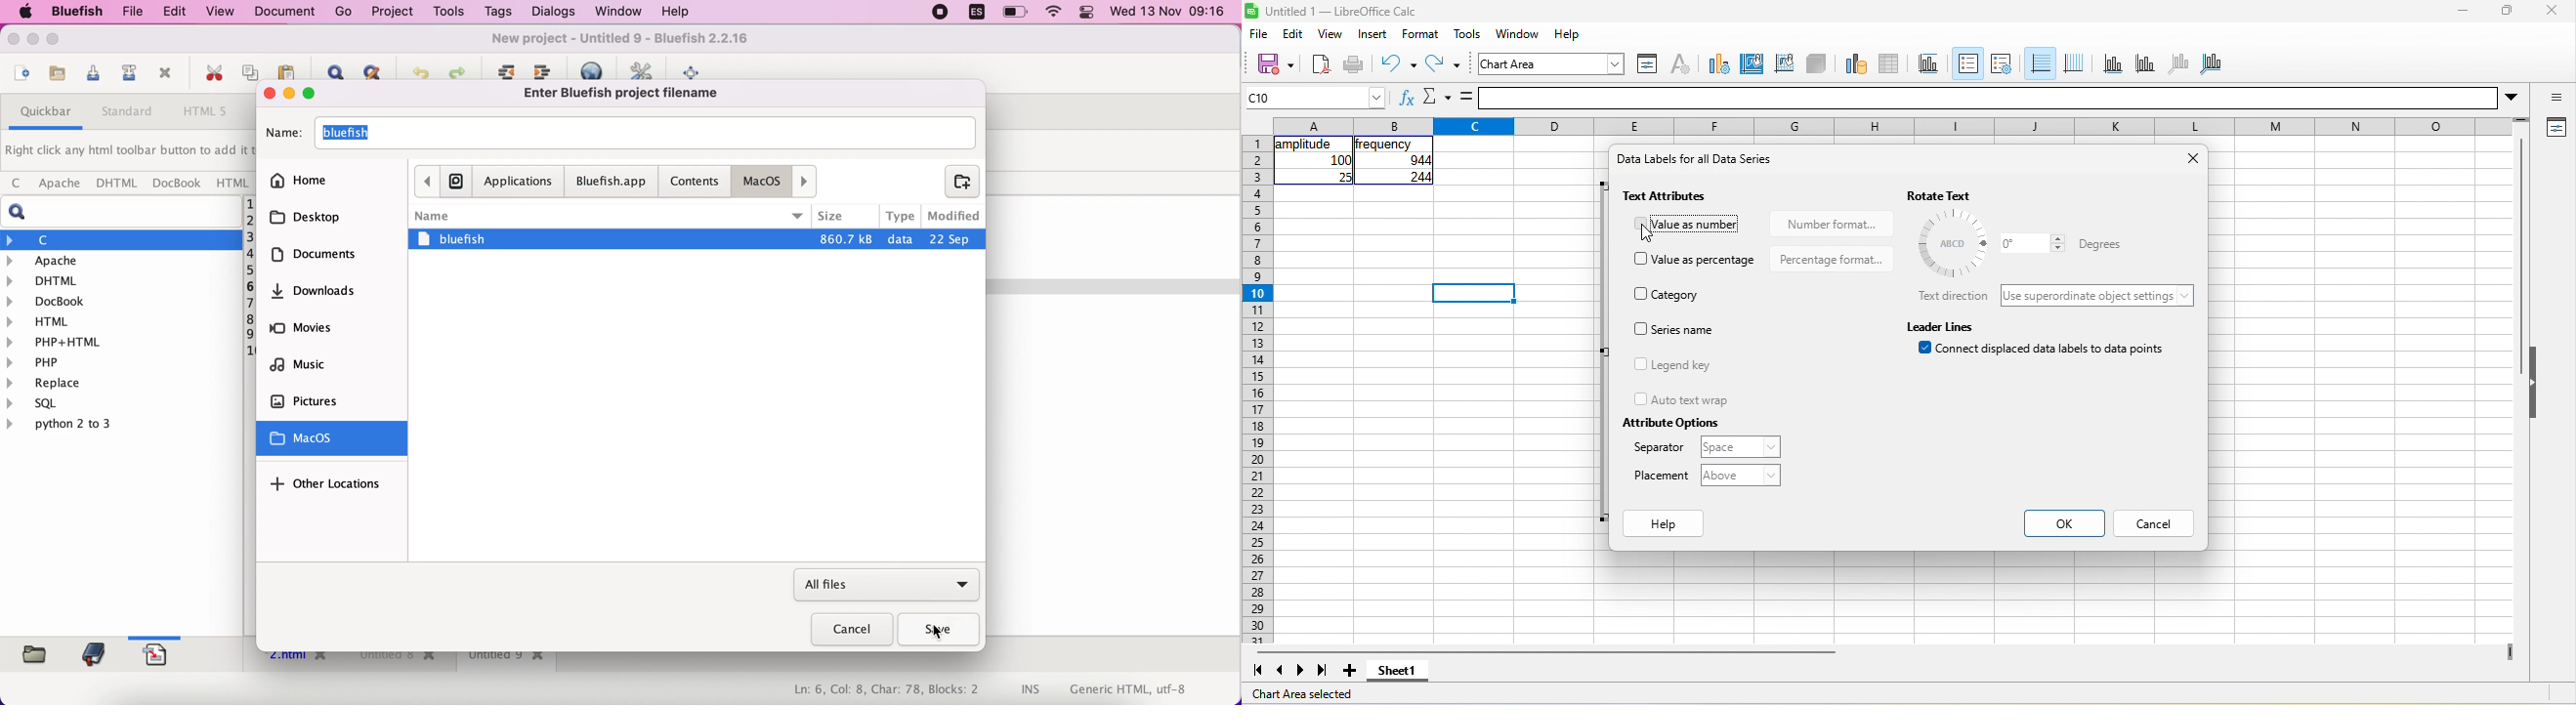 Image resolution: width=2576 pixels, height=728 pixels. Describe the element at coordinates (1467, 34) in the screenshot. I see `tools` at that location.